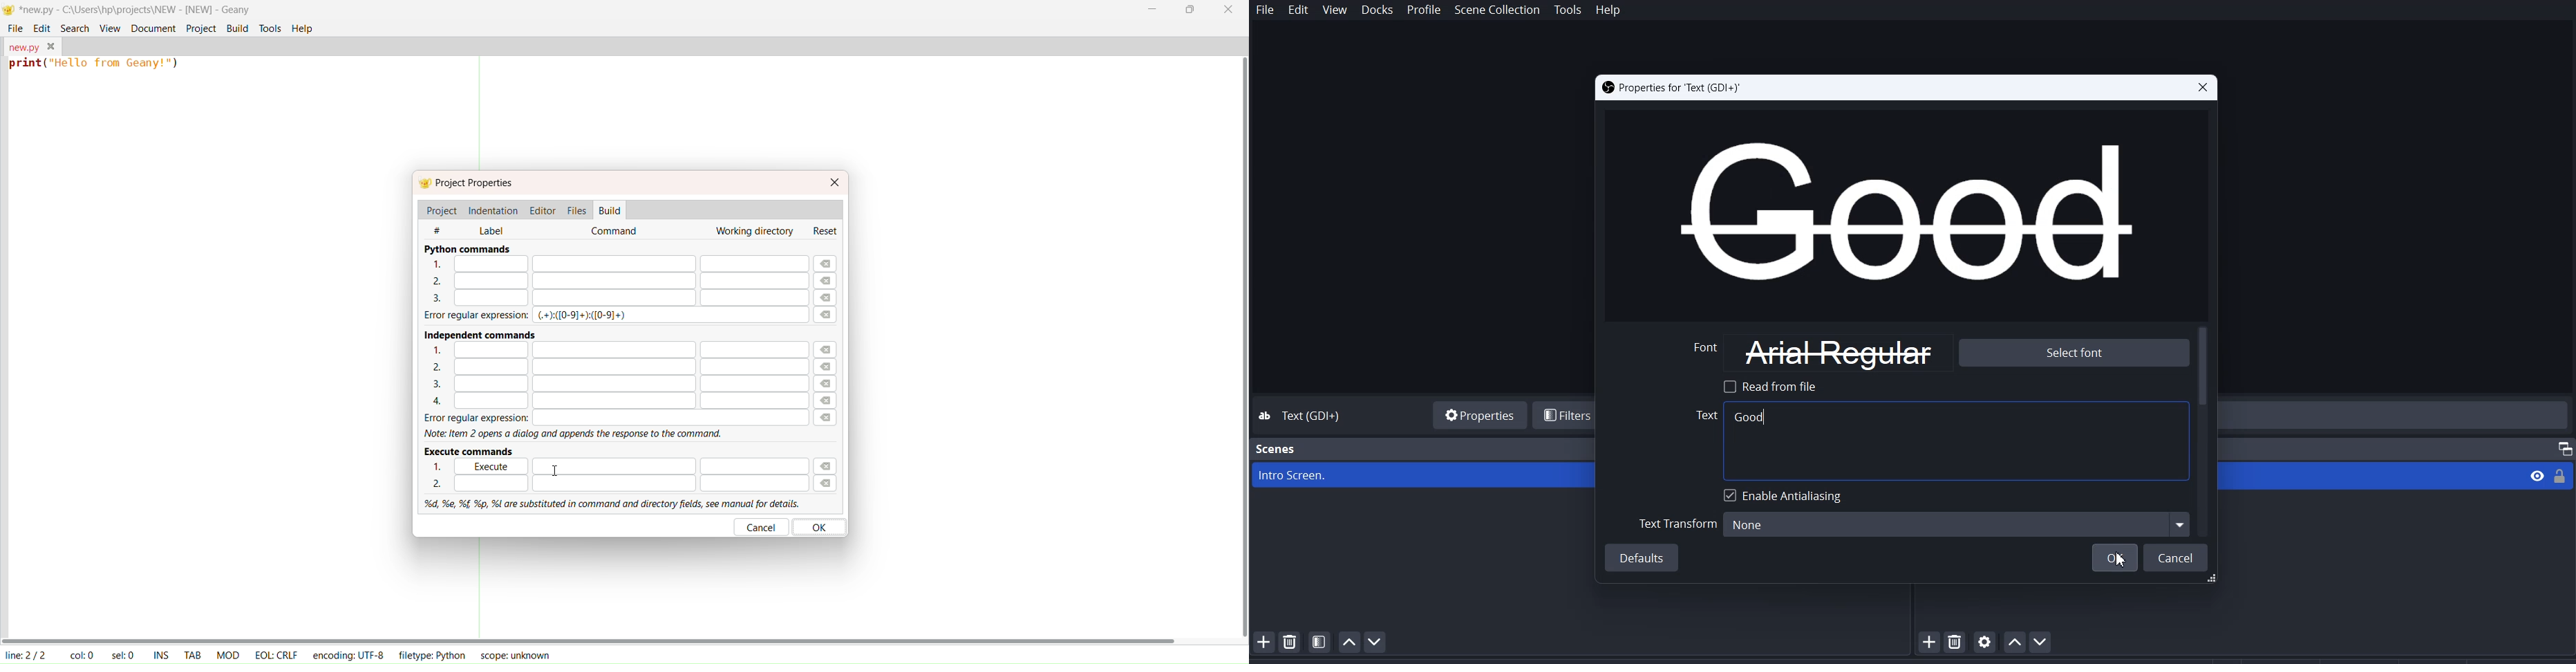 Image resolution: width=2576 pixels, height=672 pixels. I want to click on col: 0, so click(81, 655).